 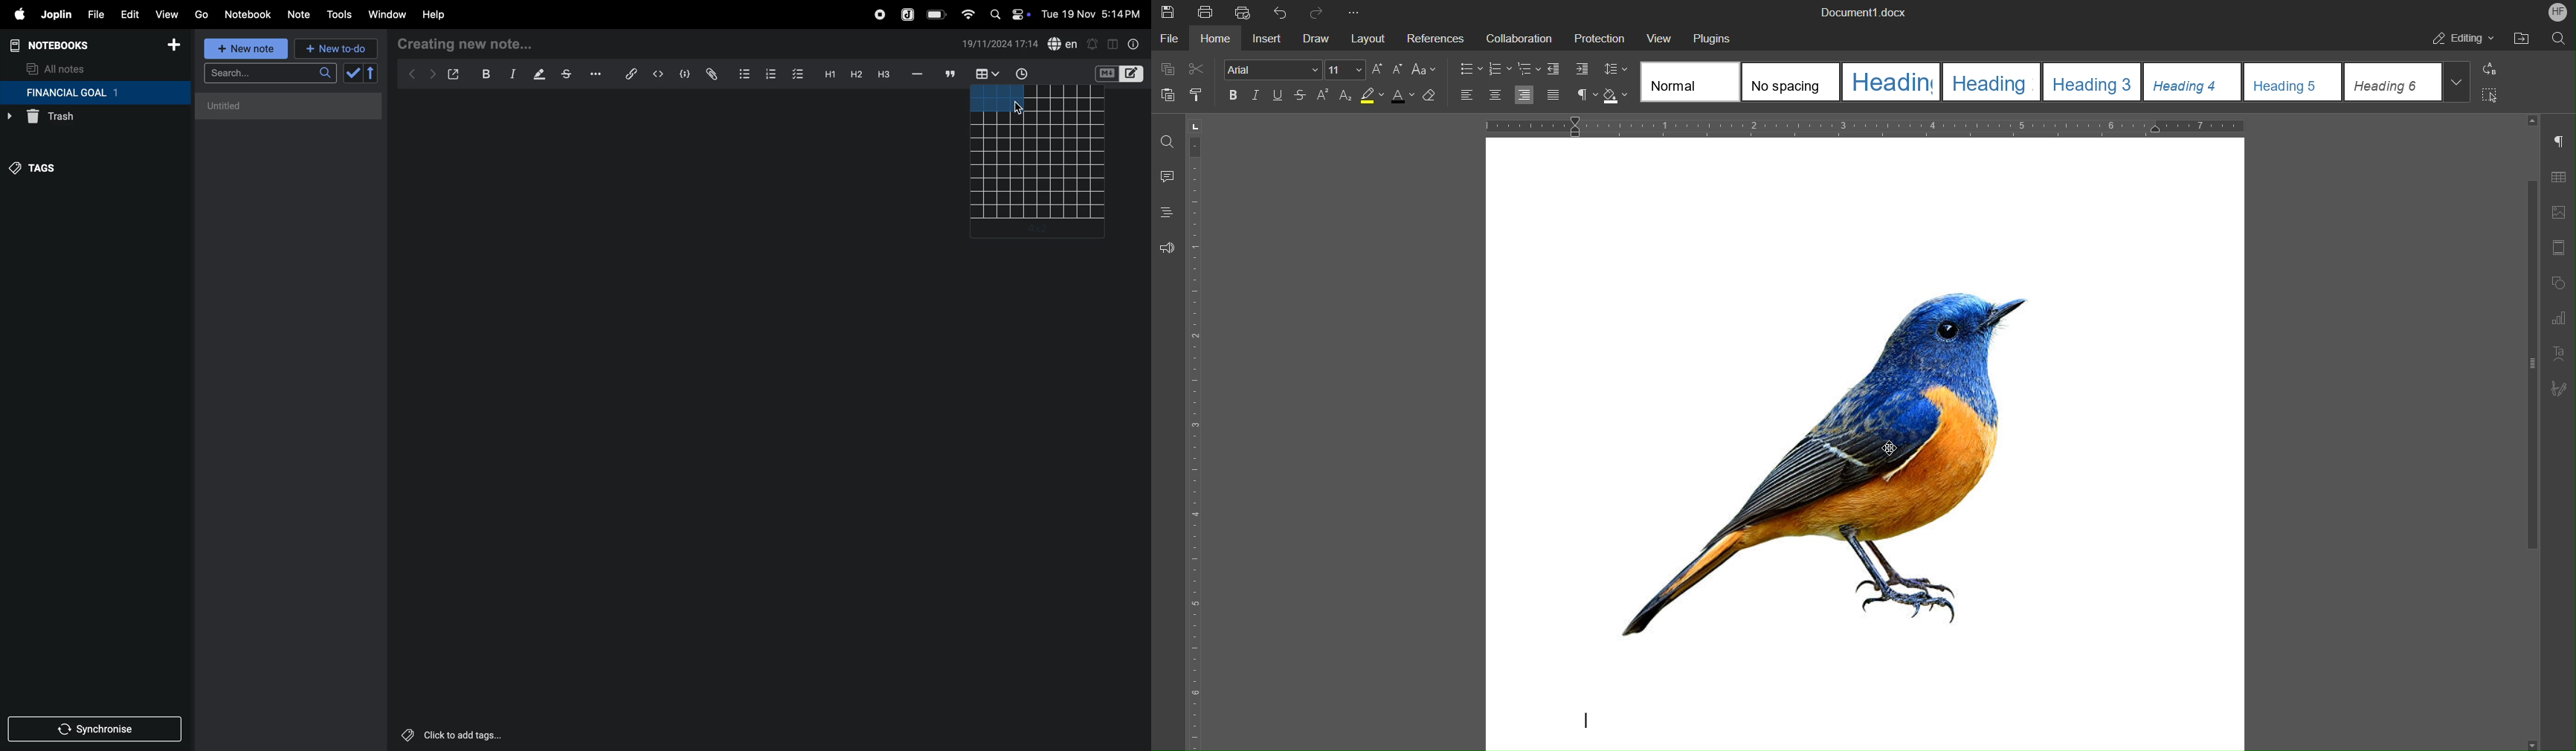 I want to click on Bold, so click(x=1234, y=95).